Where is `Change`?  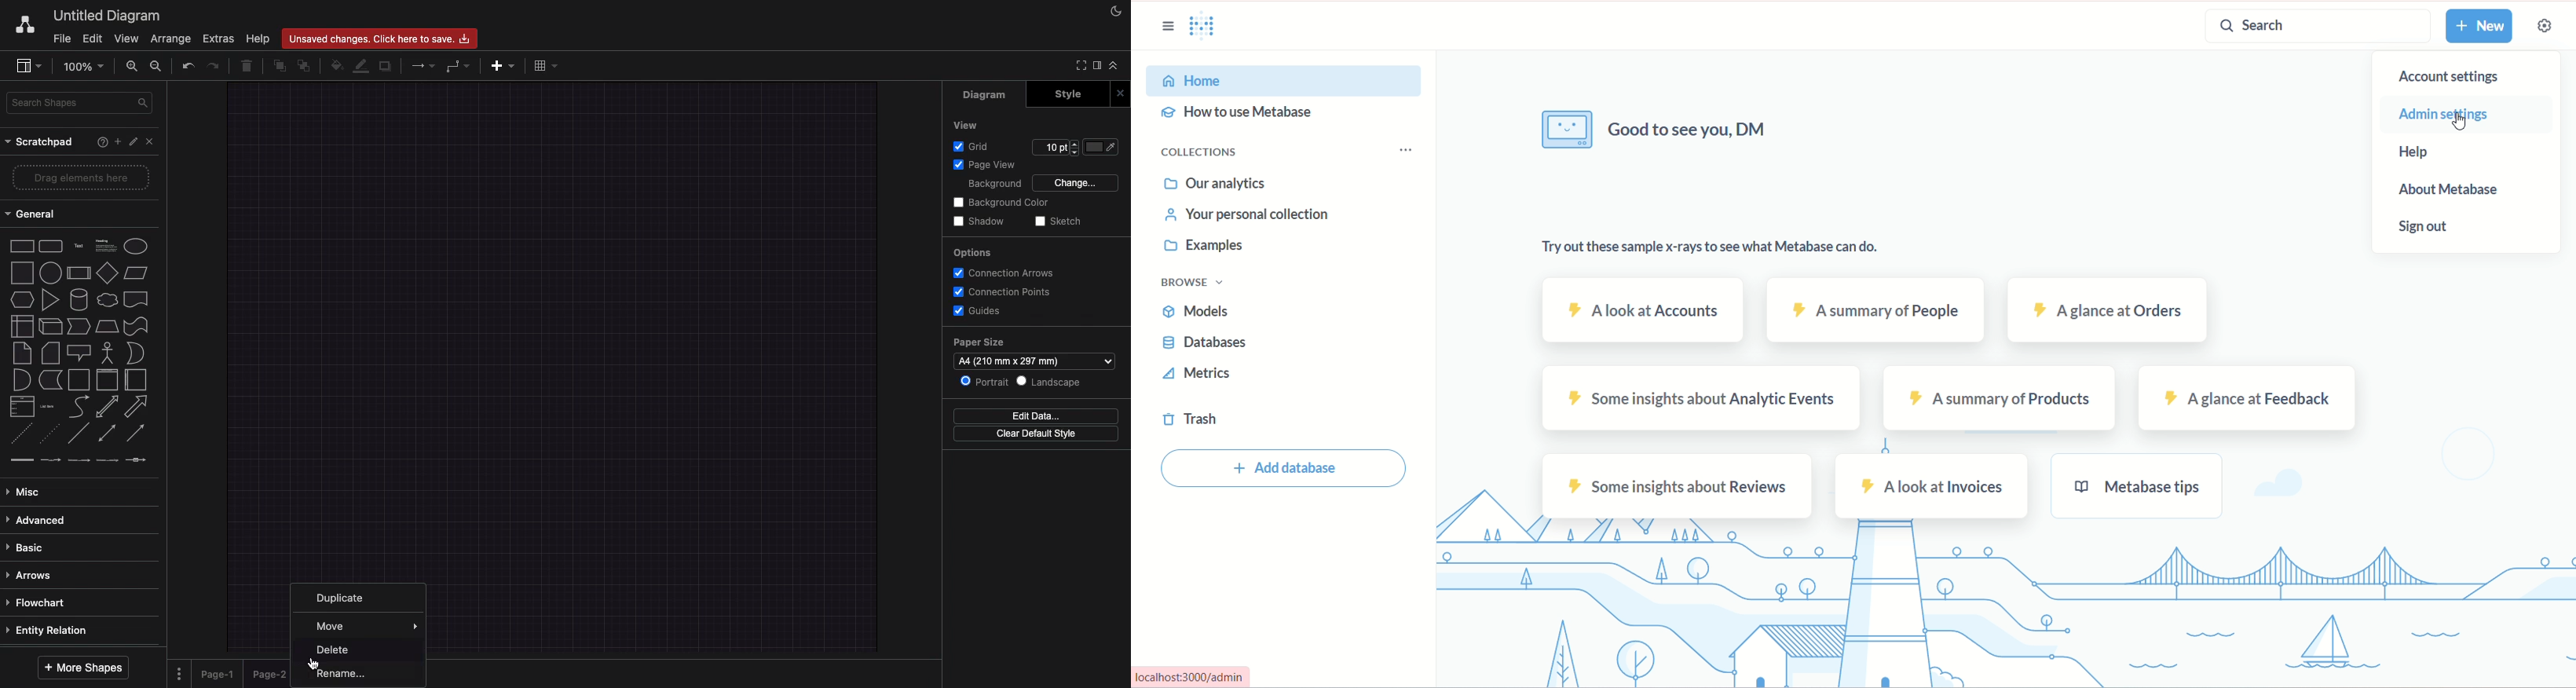
Change is located at coordinates (1077, 182).